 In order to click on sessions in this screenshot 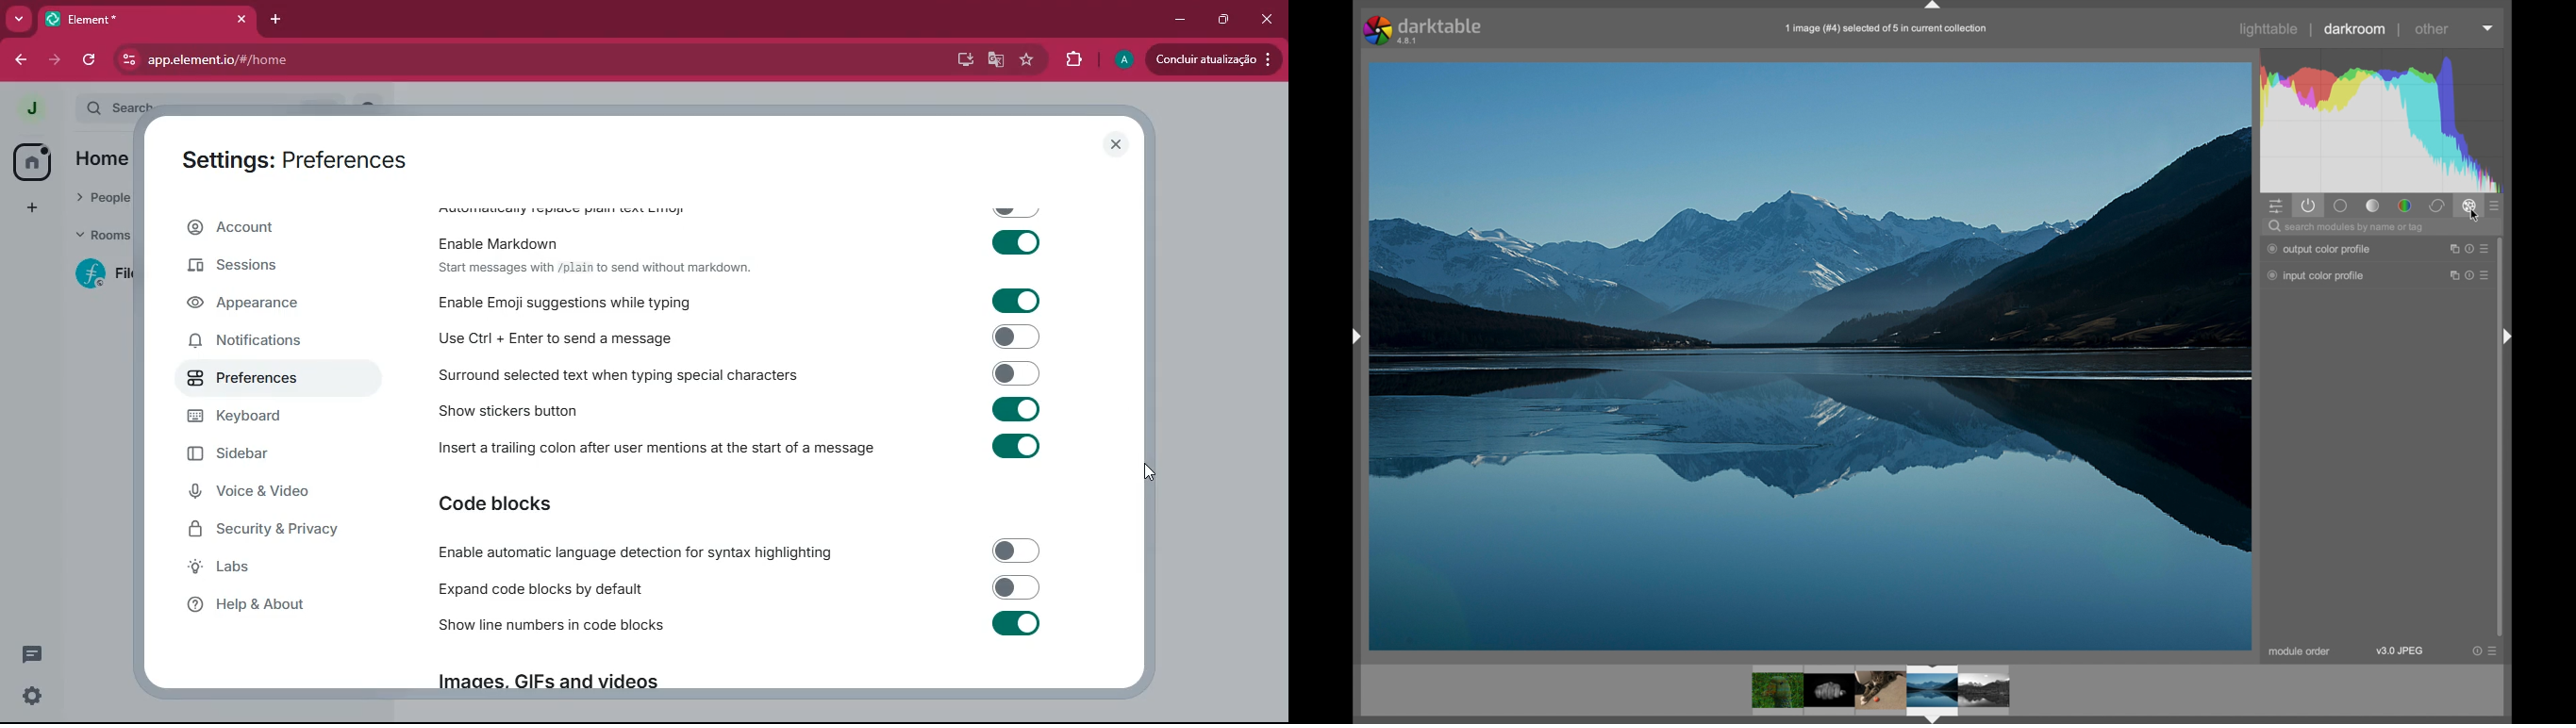, I will do `click(266, 268)`.